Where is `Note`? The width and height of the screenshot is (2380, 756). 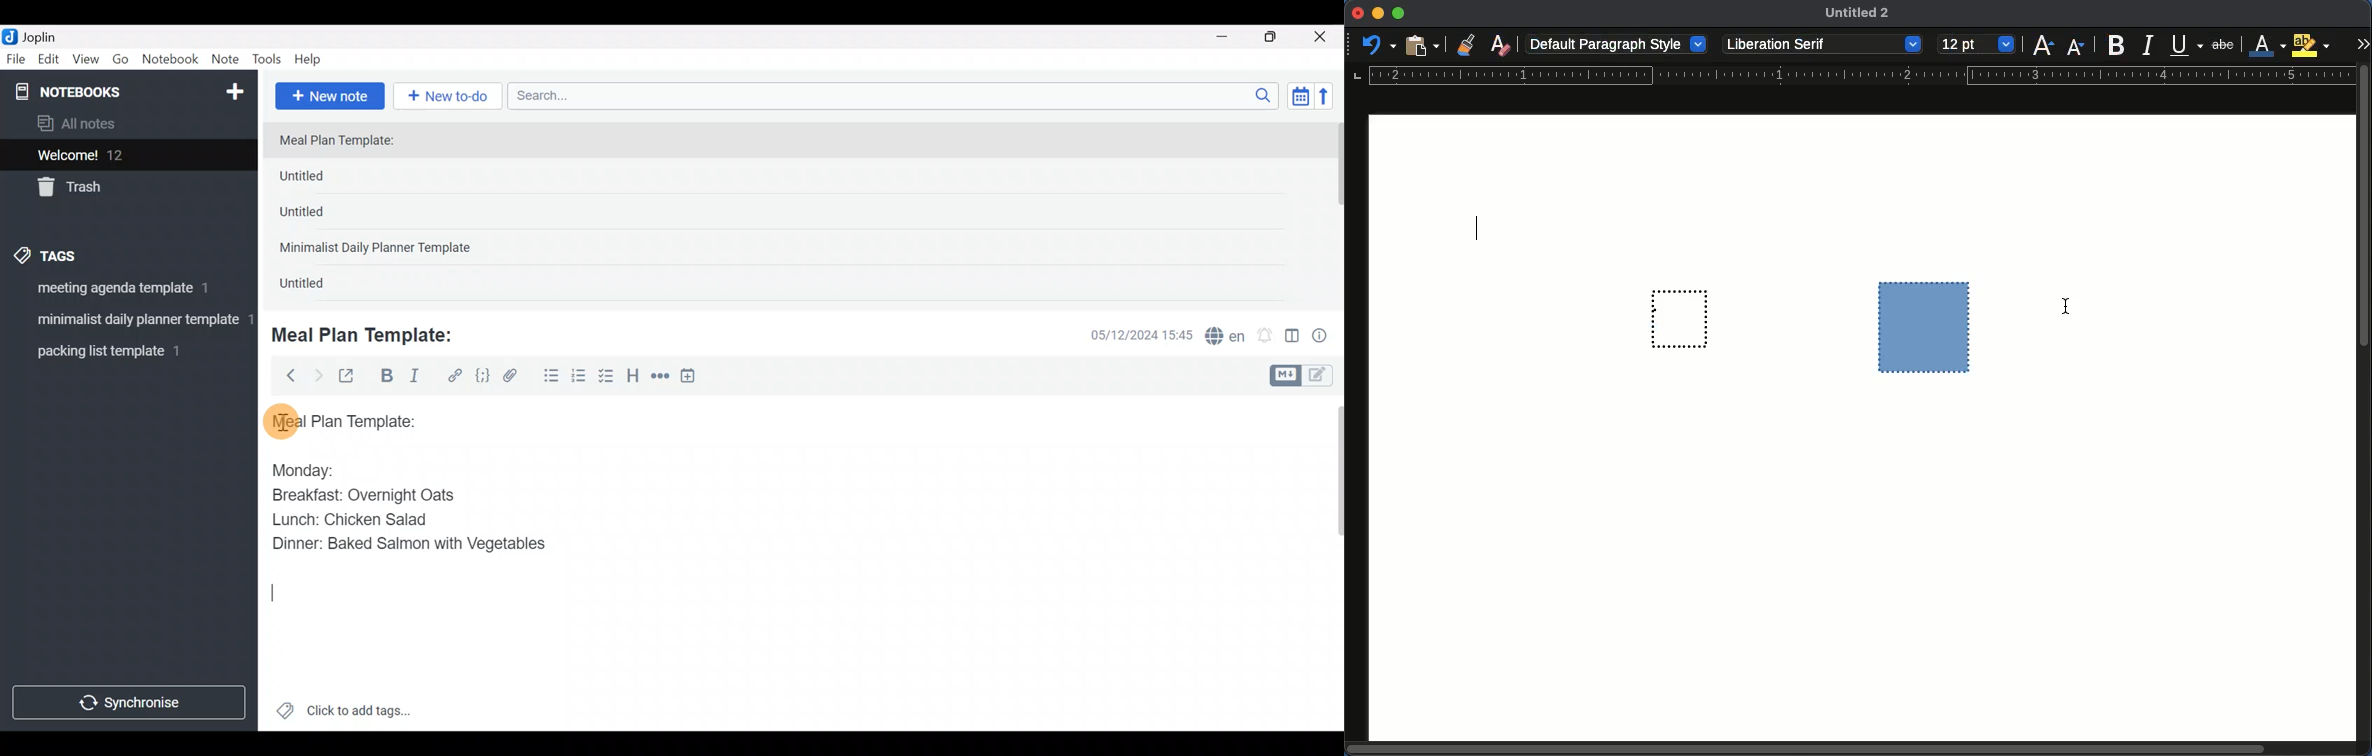 Note is located at coordinates (228, 60).